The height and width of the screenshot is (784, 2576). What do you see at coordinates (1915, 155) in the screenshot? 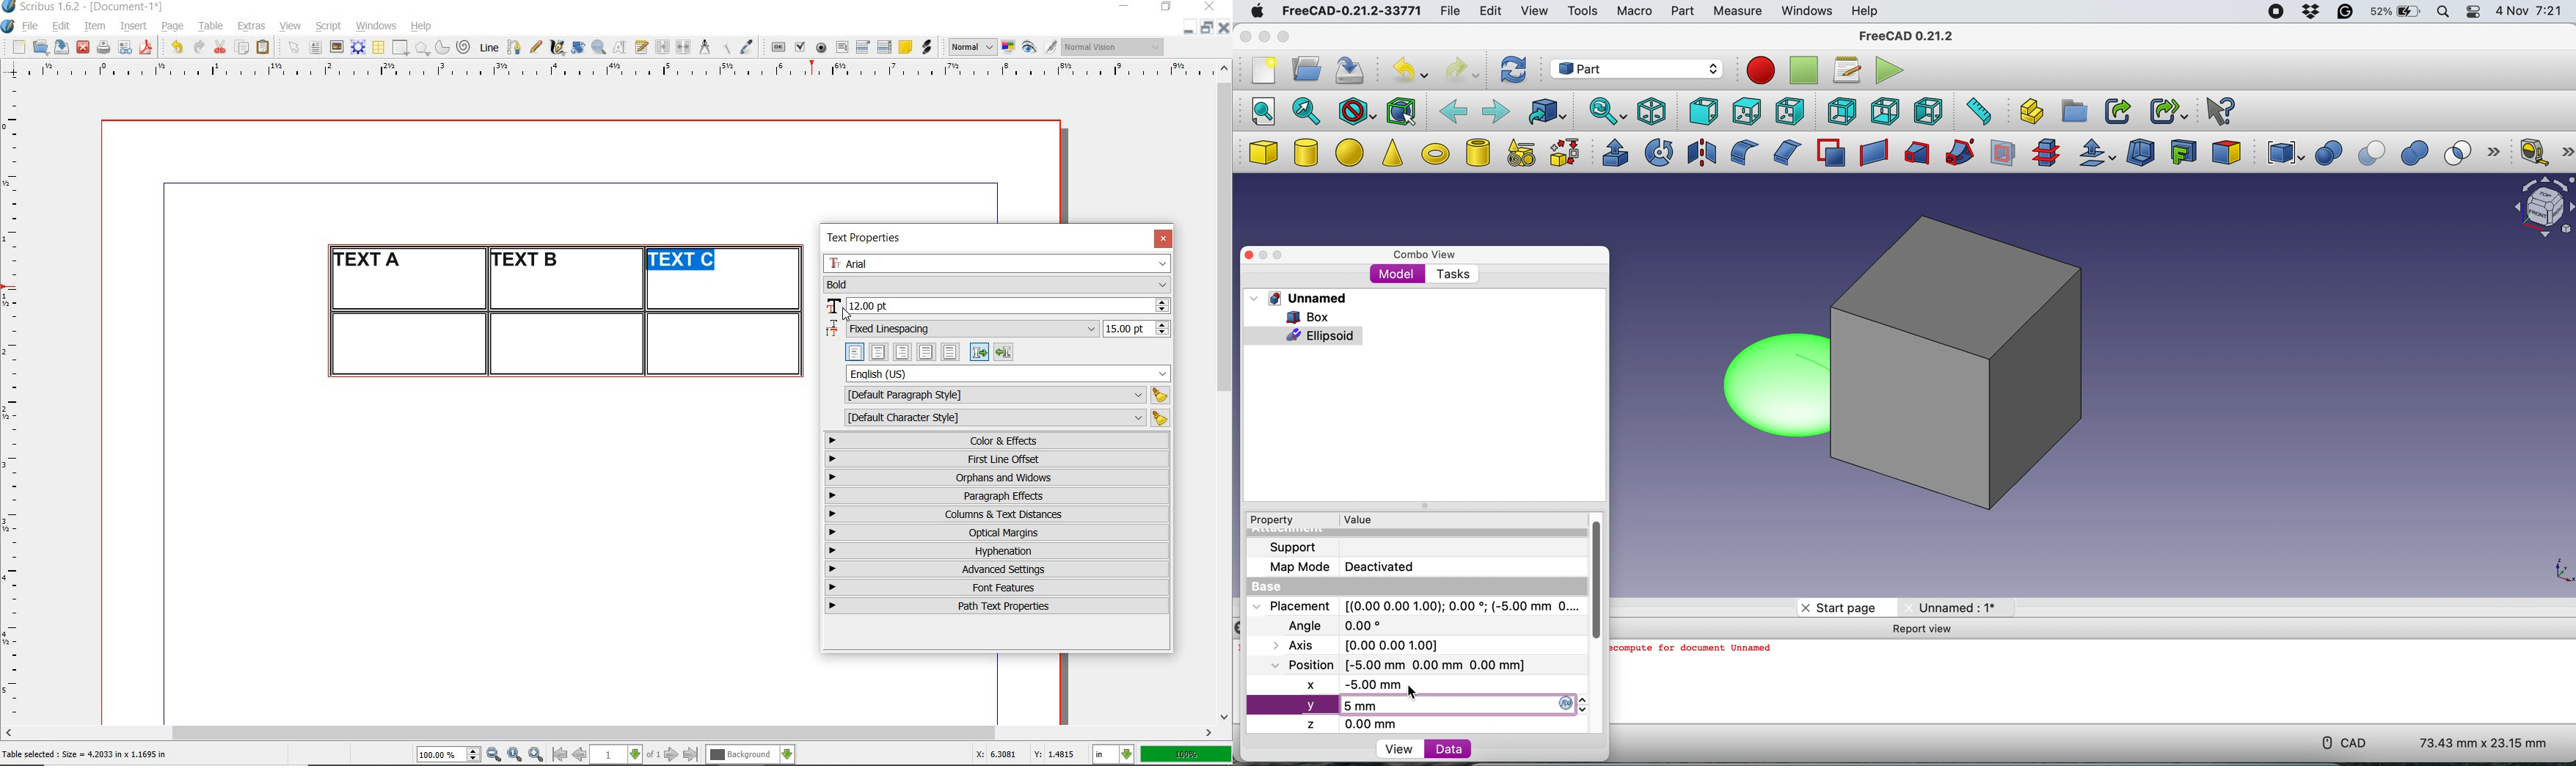
I see `loft` at bounding box center [1915, 155].